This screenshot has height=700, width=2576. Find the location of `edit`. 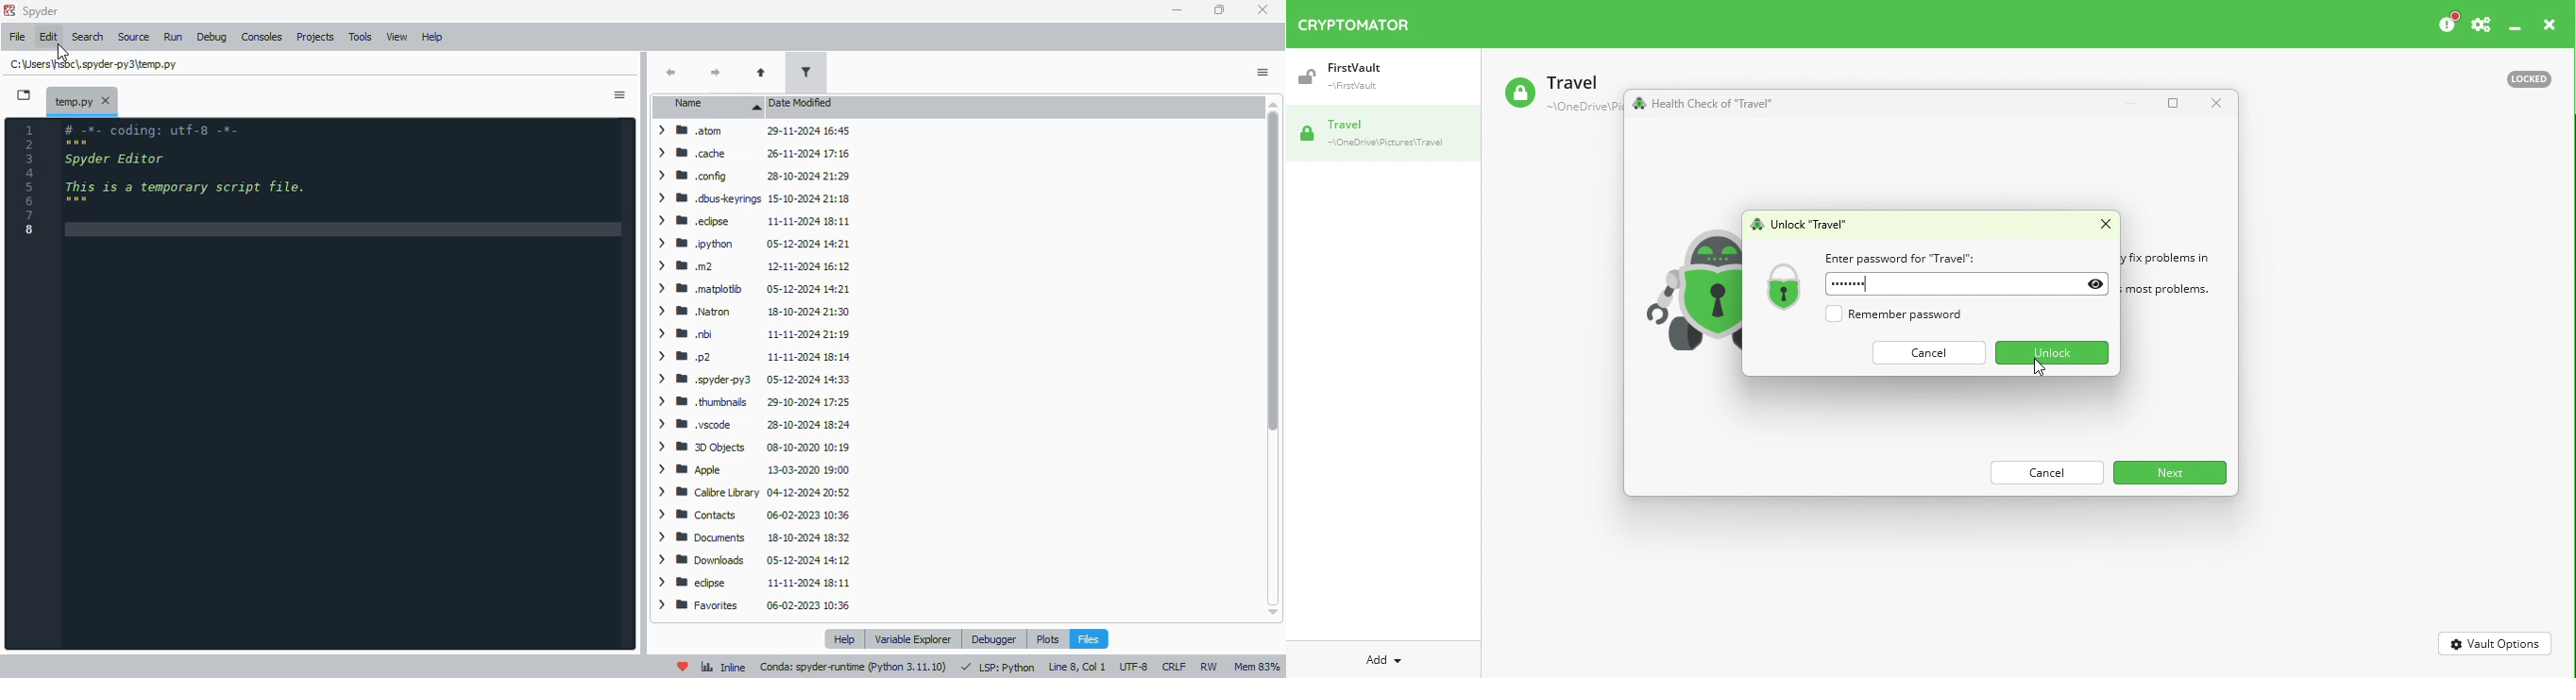

edit is located at coordinates (50, 37).